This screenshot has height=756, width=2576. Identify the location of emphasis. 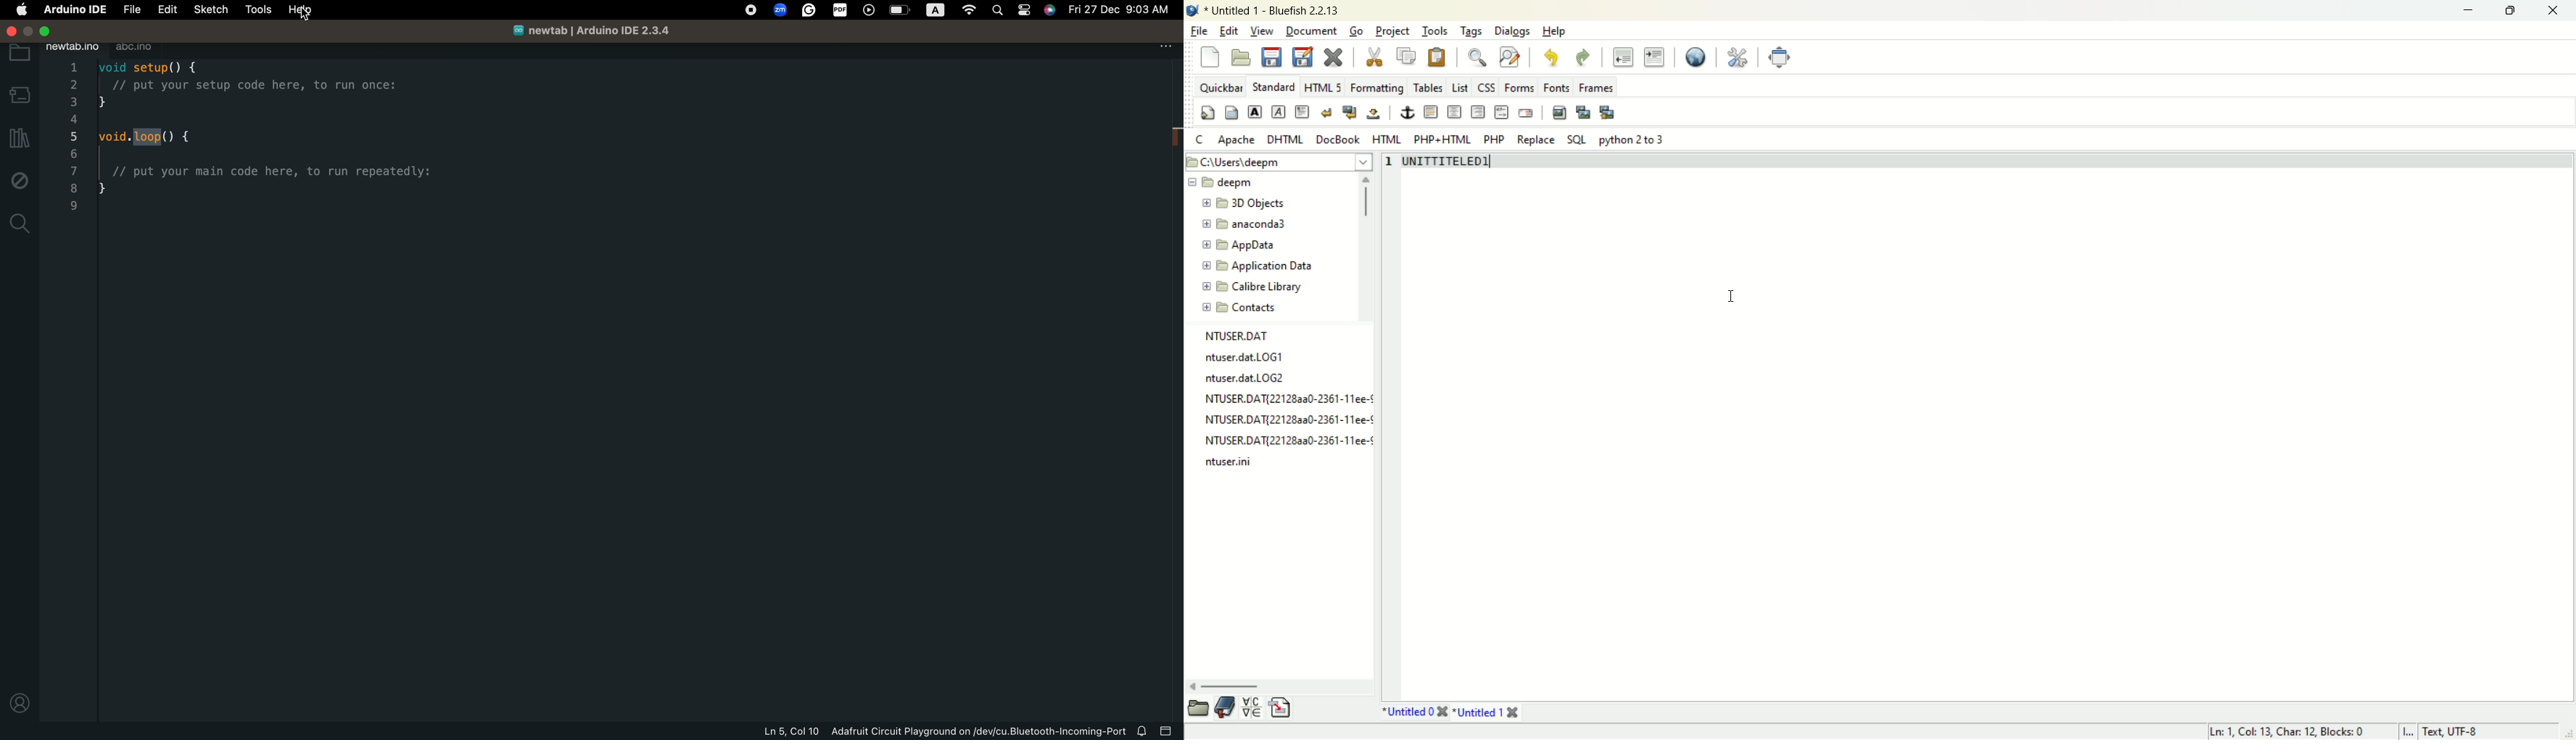
(1276, 112).